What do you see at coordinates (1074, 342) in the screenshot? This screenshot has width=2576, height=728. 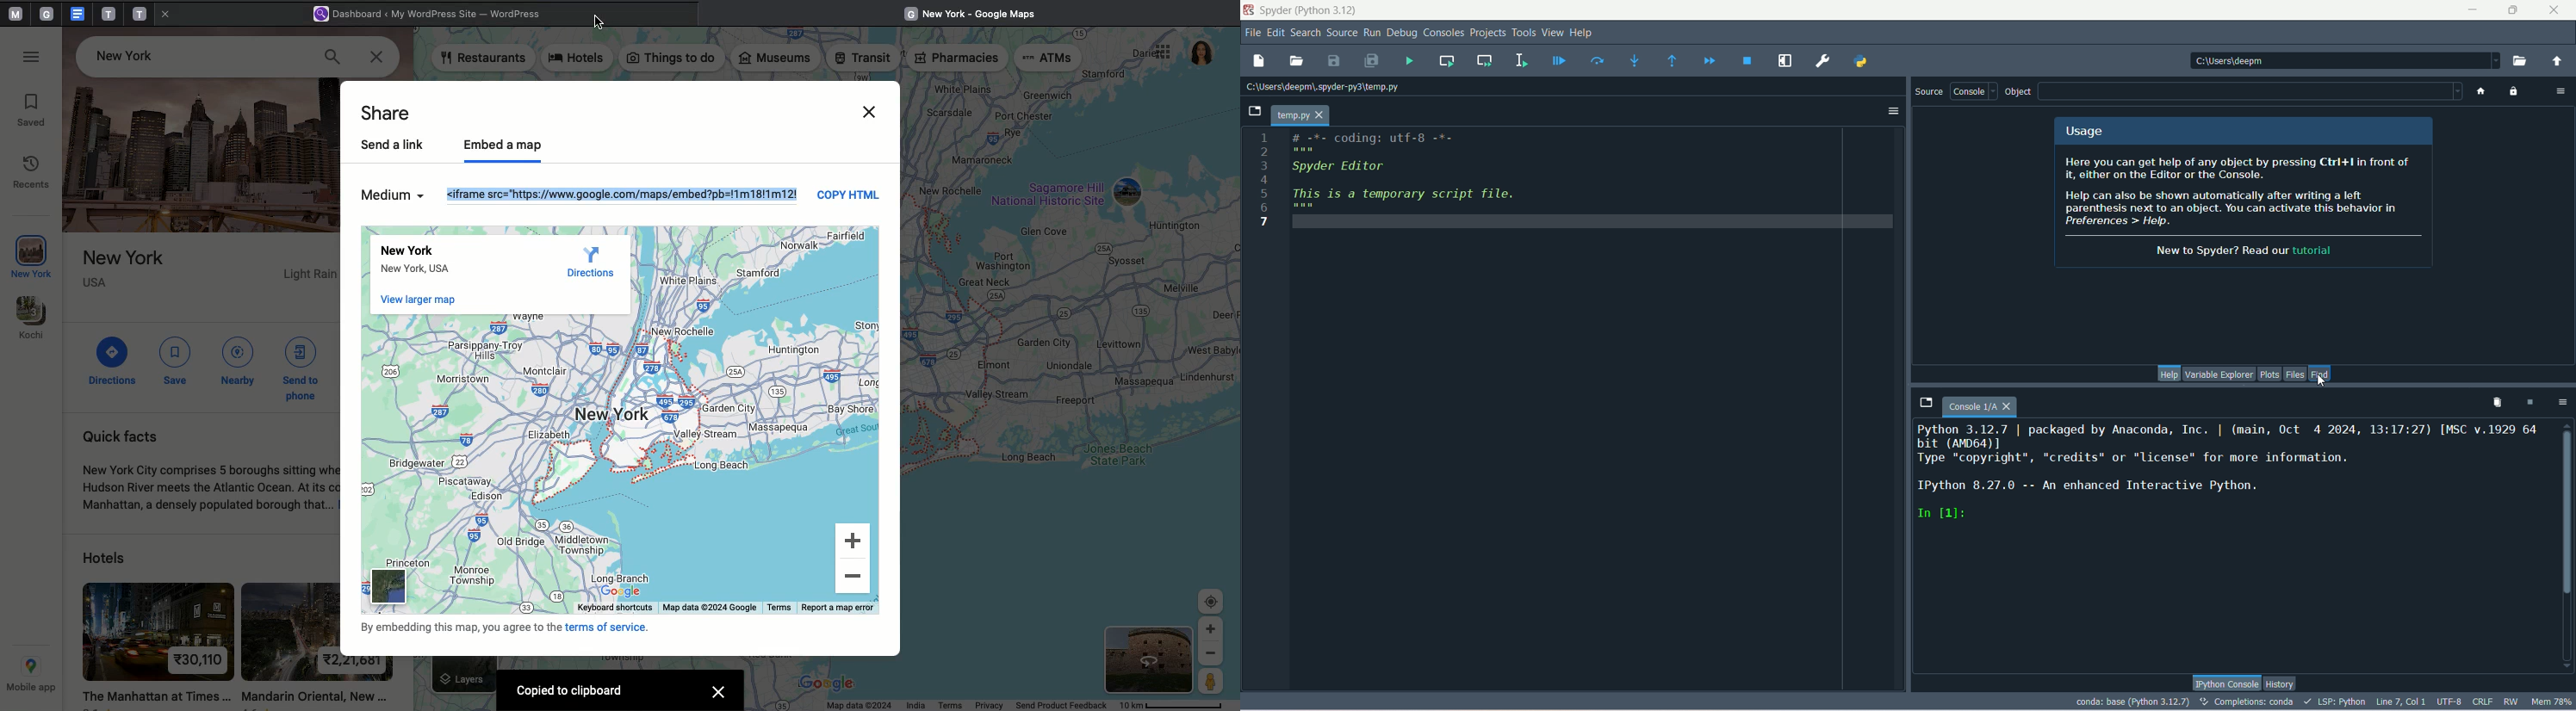 I see `Map` at bounding box center [1074, 342].